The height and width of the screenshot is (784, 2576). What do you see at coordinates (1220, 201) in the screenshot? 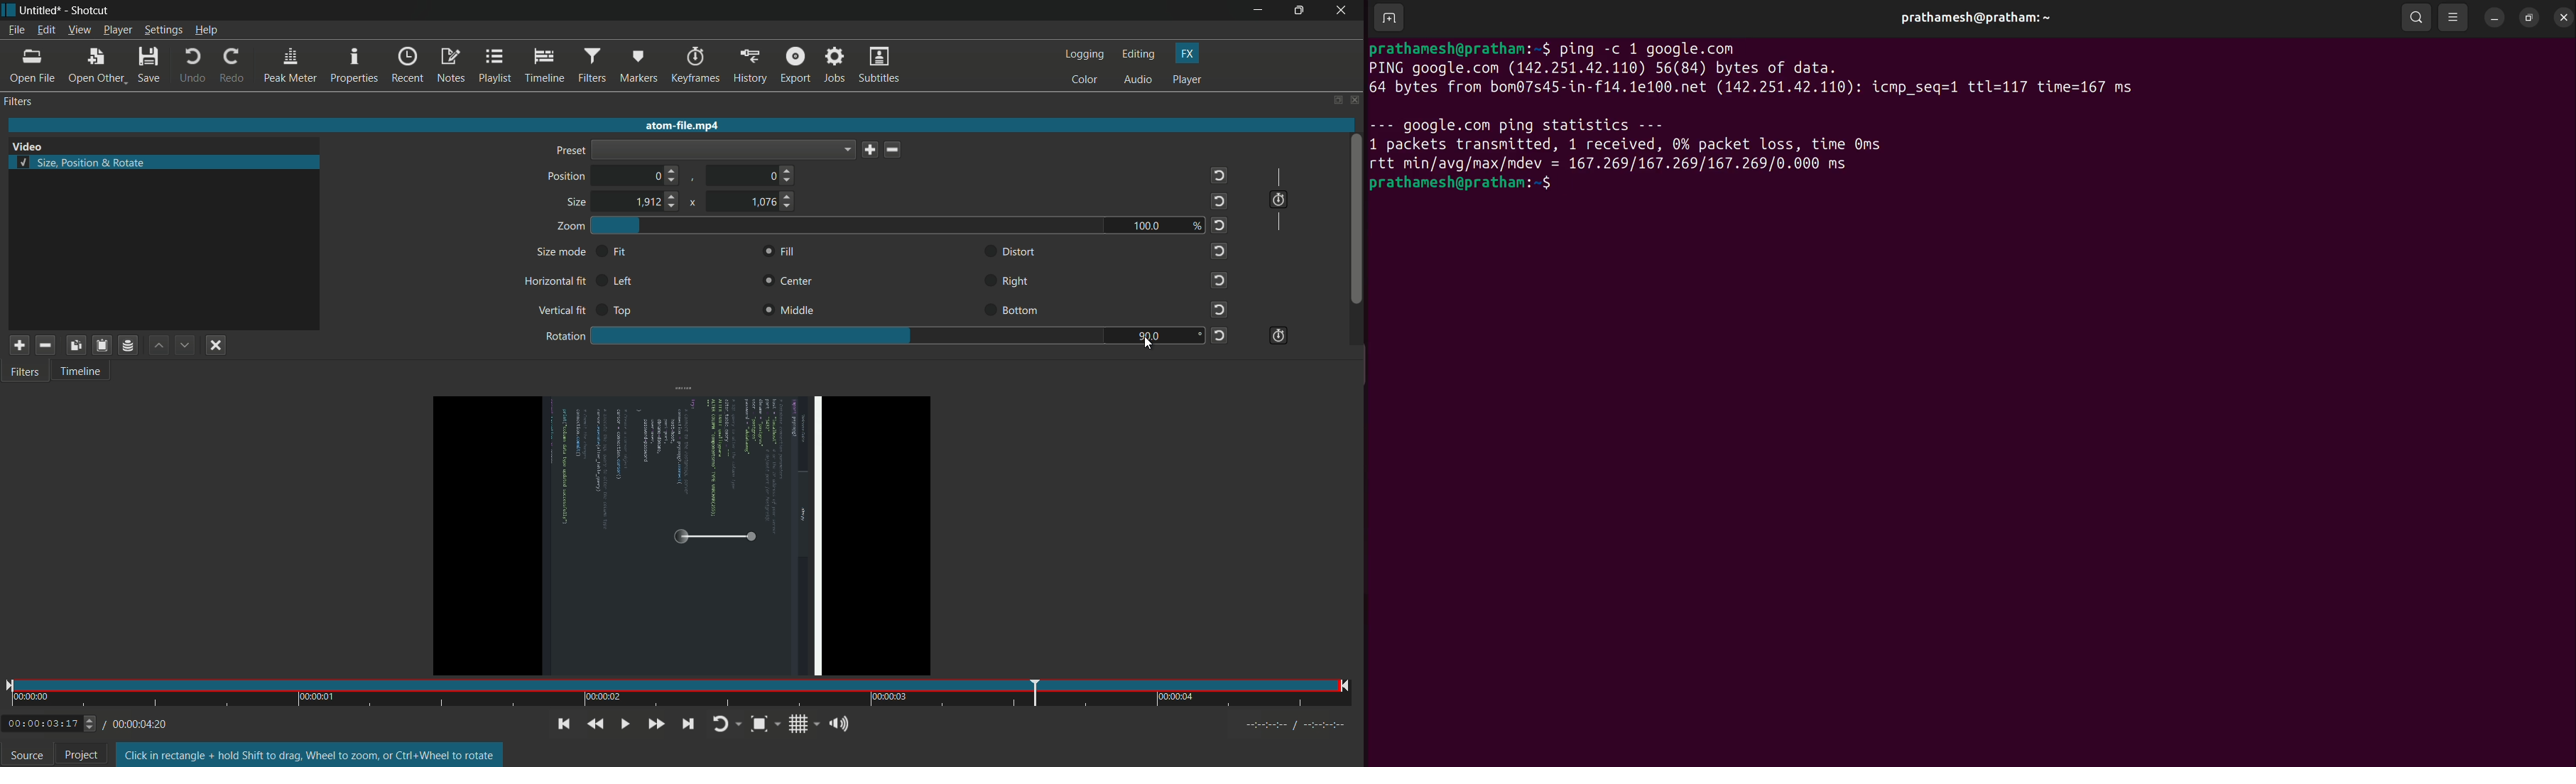
I see `reset to default` at bounding box center [1220, 201].